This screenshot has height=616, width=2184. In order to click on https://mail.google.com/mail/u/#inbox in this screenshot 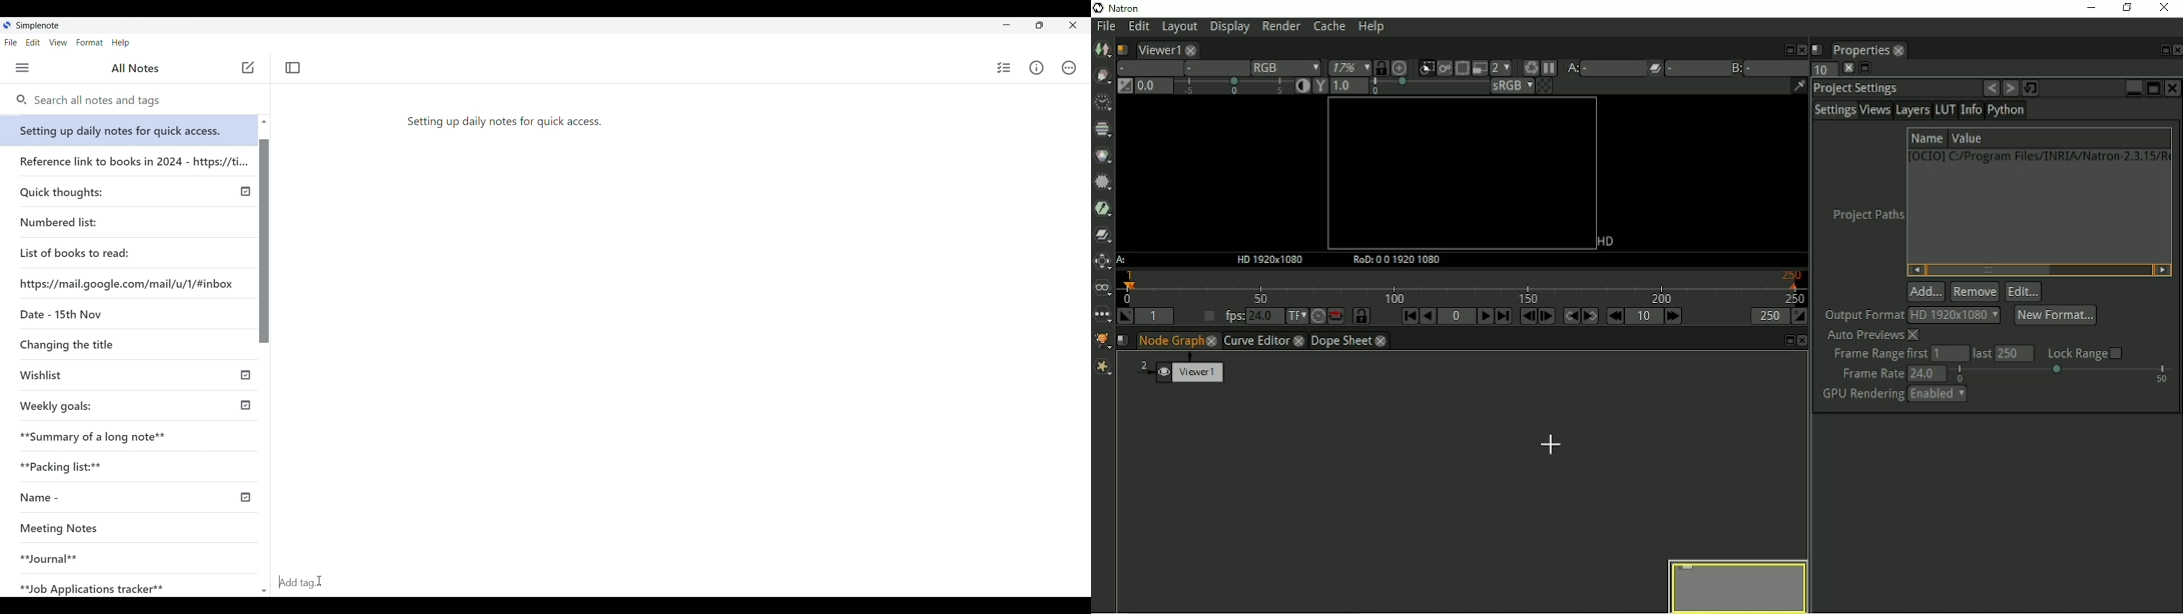, I will do `click(128, 281)`.